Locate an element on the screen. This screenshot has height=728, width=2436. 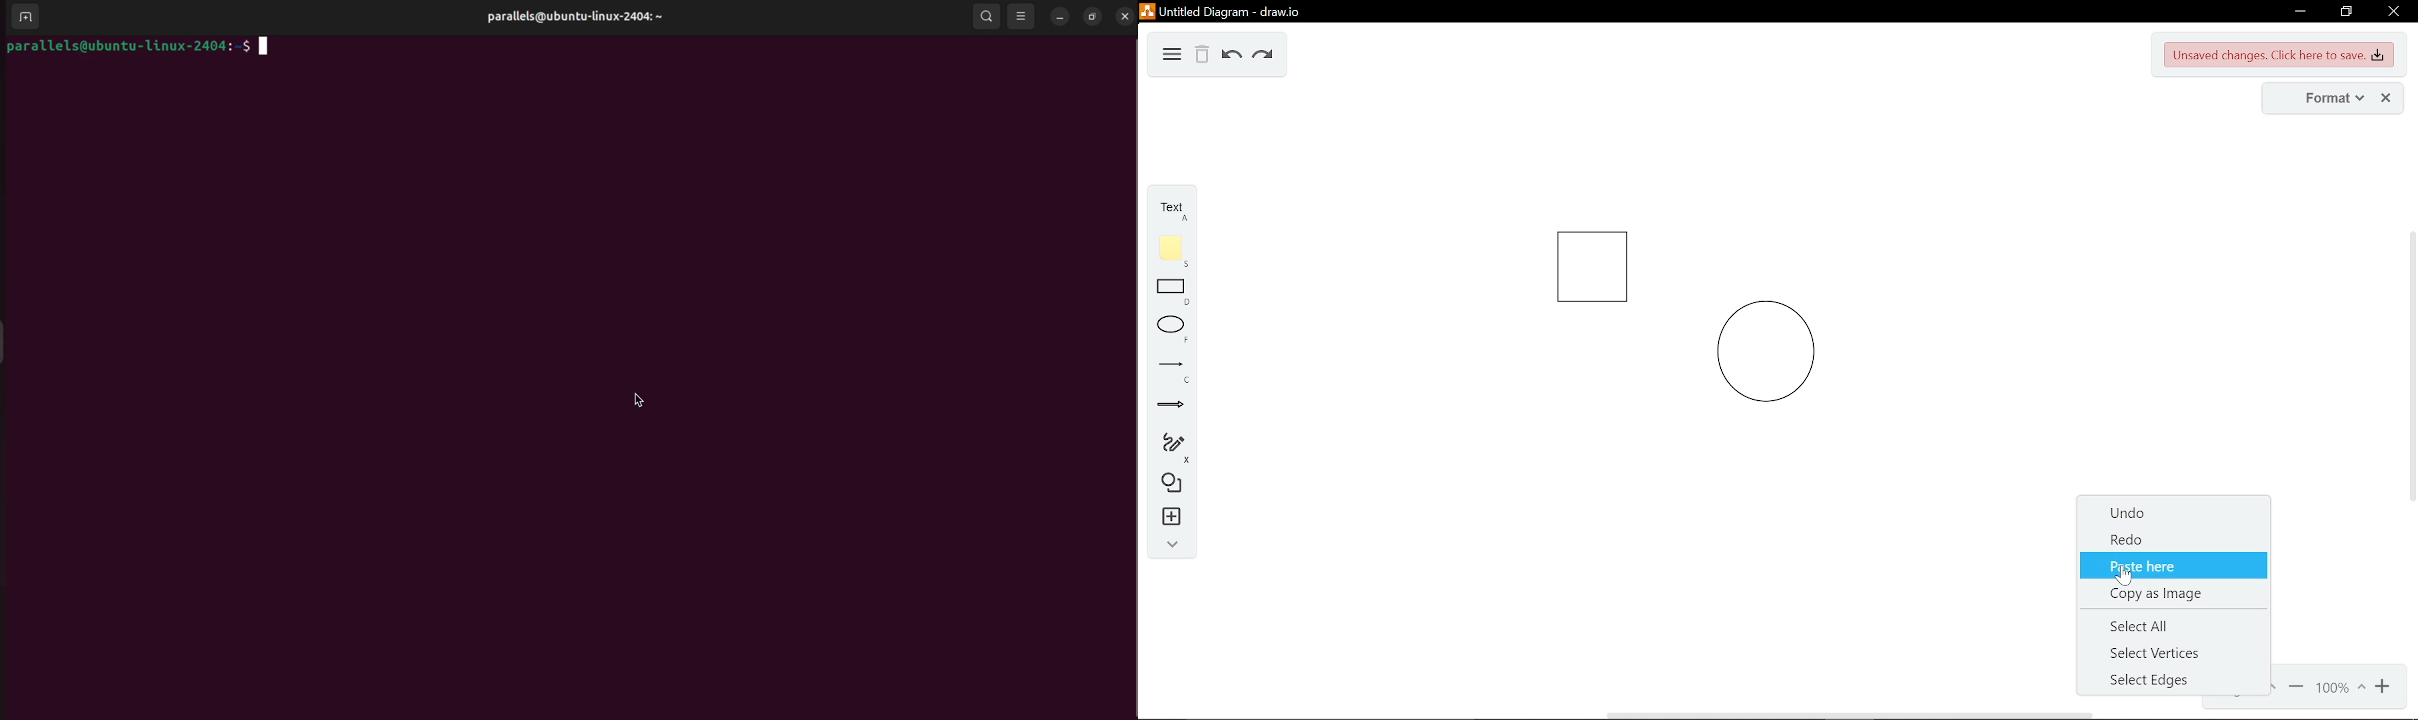
close format is located at coordinates (2387, 98).